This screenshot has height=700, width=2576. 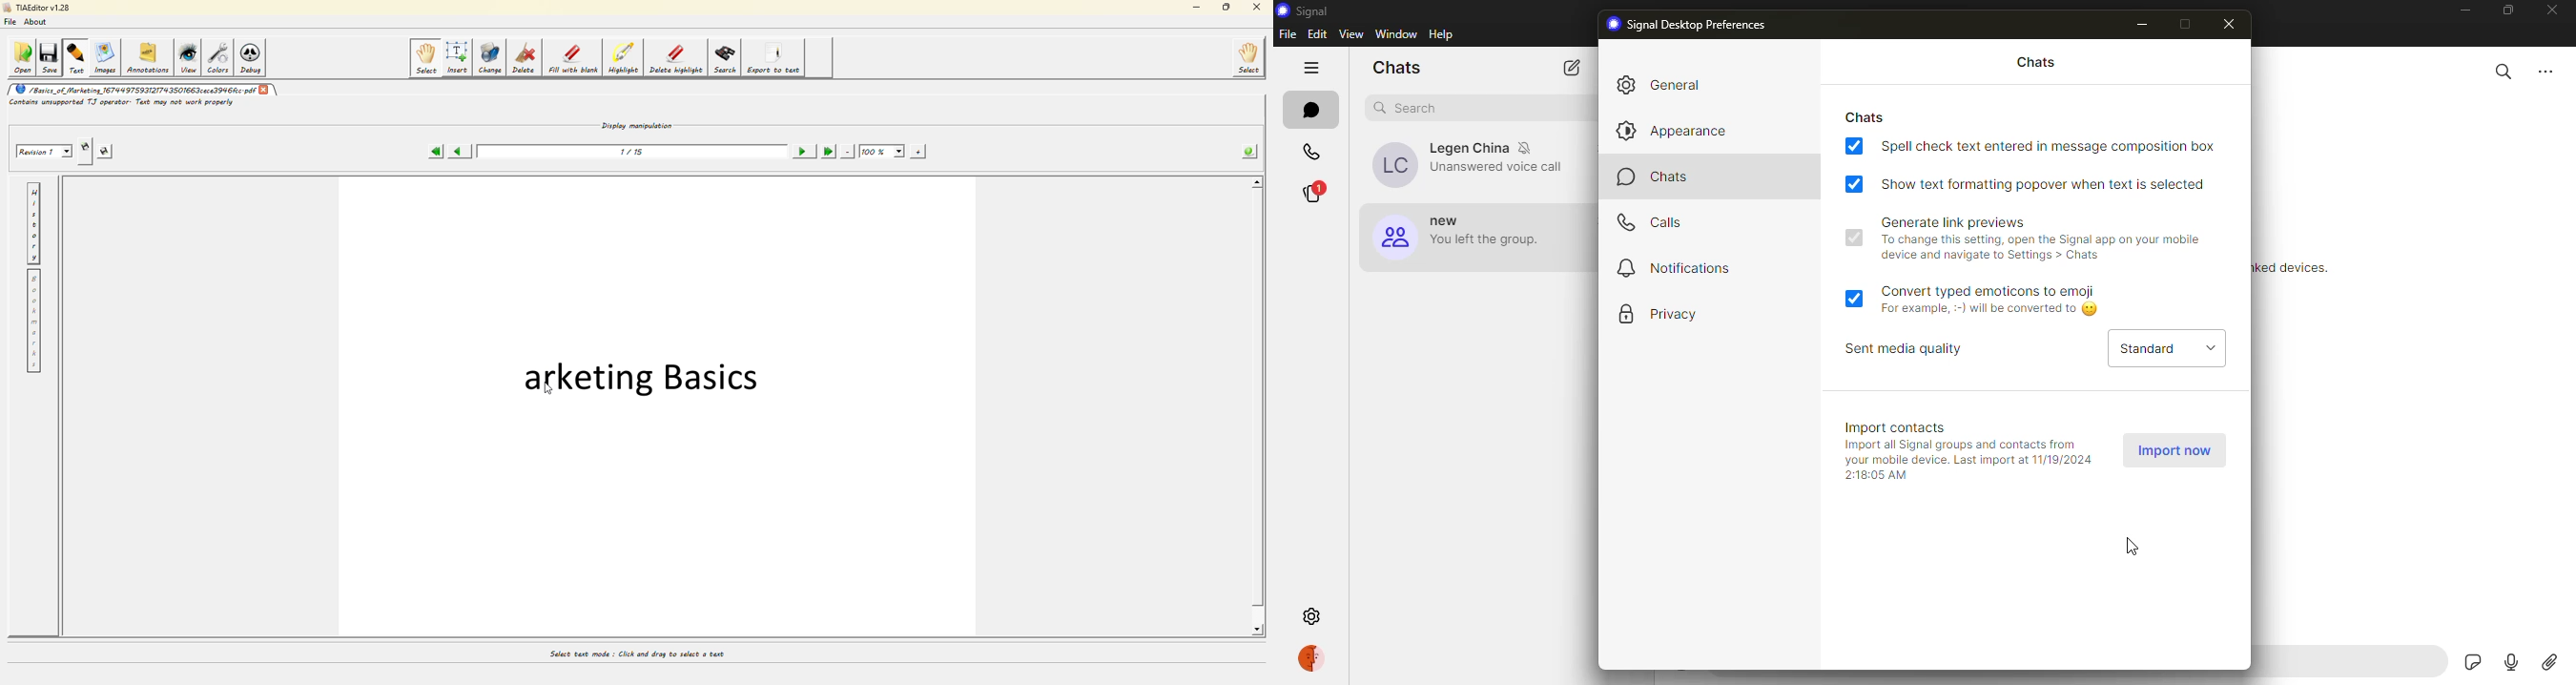 What do you see at coordinates (2233, 24) in the screenshot?
I see `close` at bounding box center [2233, 24].